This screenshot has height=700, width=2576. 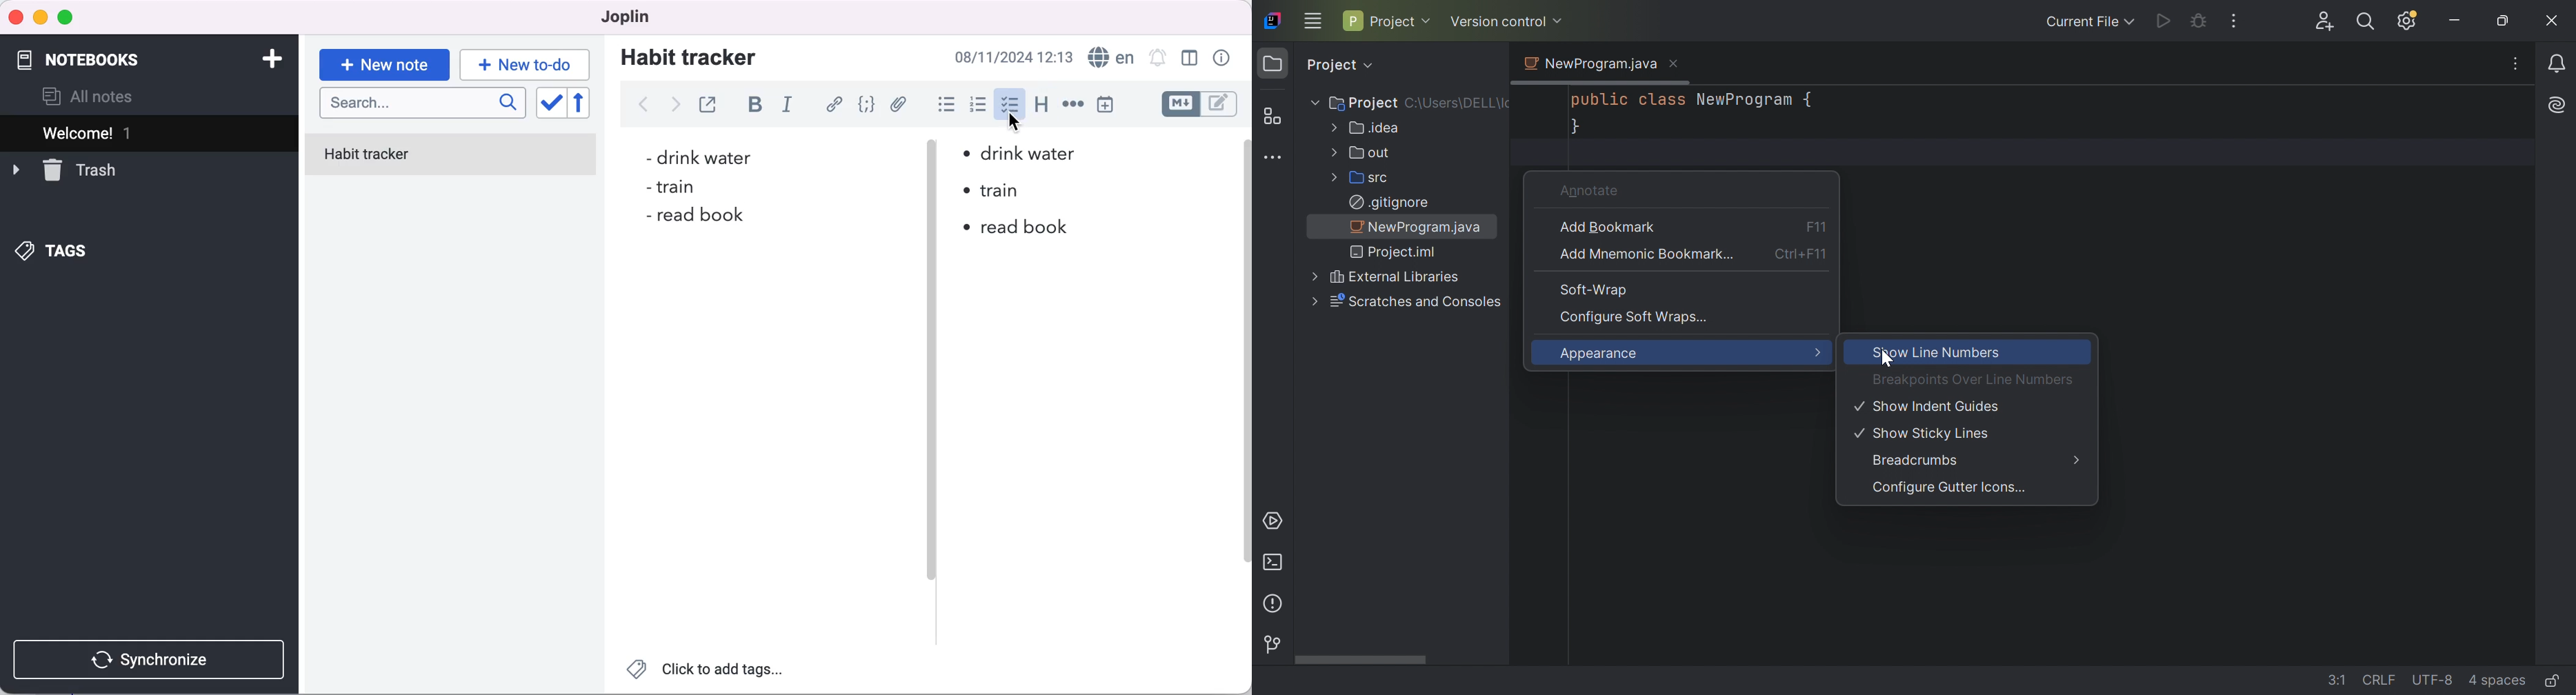 What do you see at coordinates (1020, 152) in the screenshot?
I see `• drink water` at bounding box center [1020, 152].